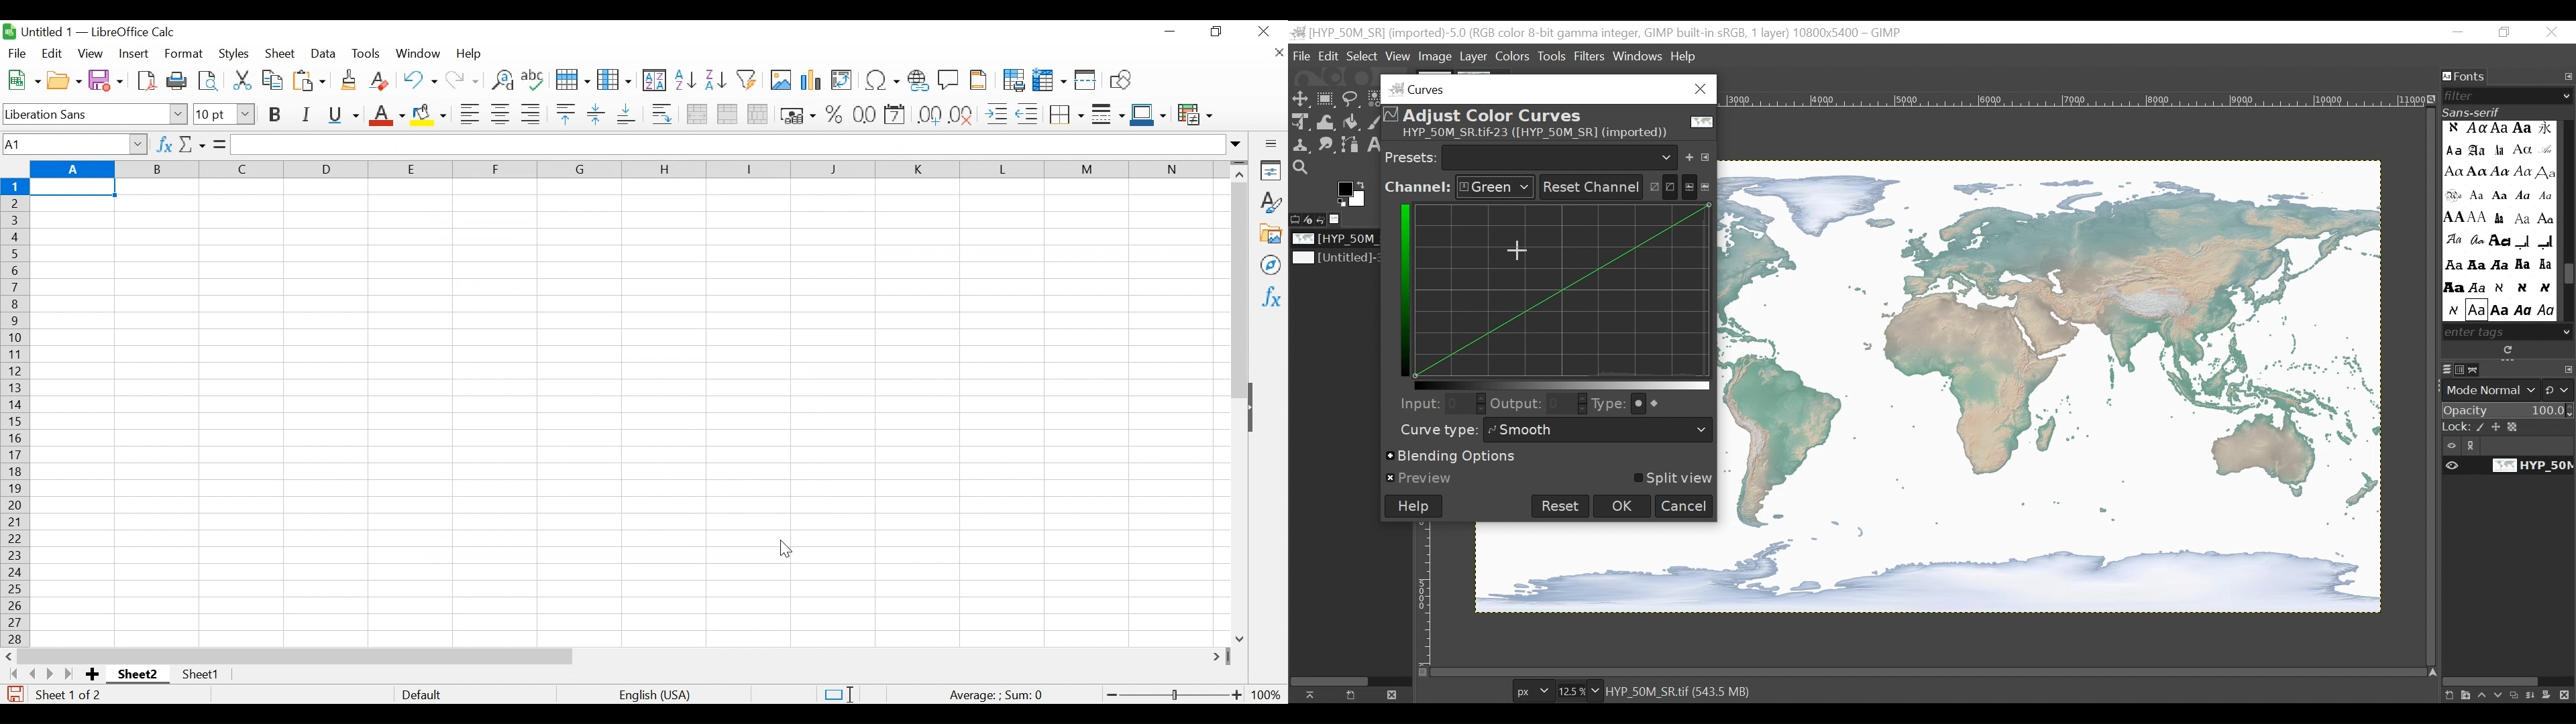  Describe the element at coordinates (94, 674) in the screenshot. I see `Add Sheet` at that location.